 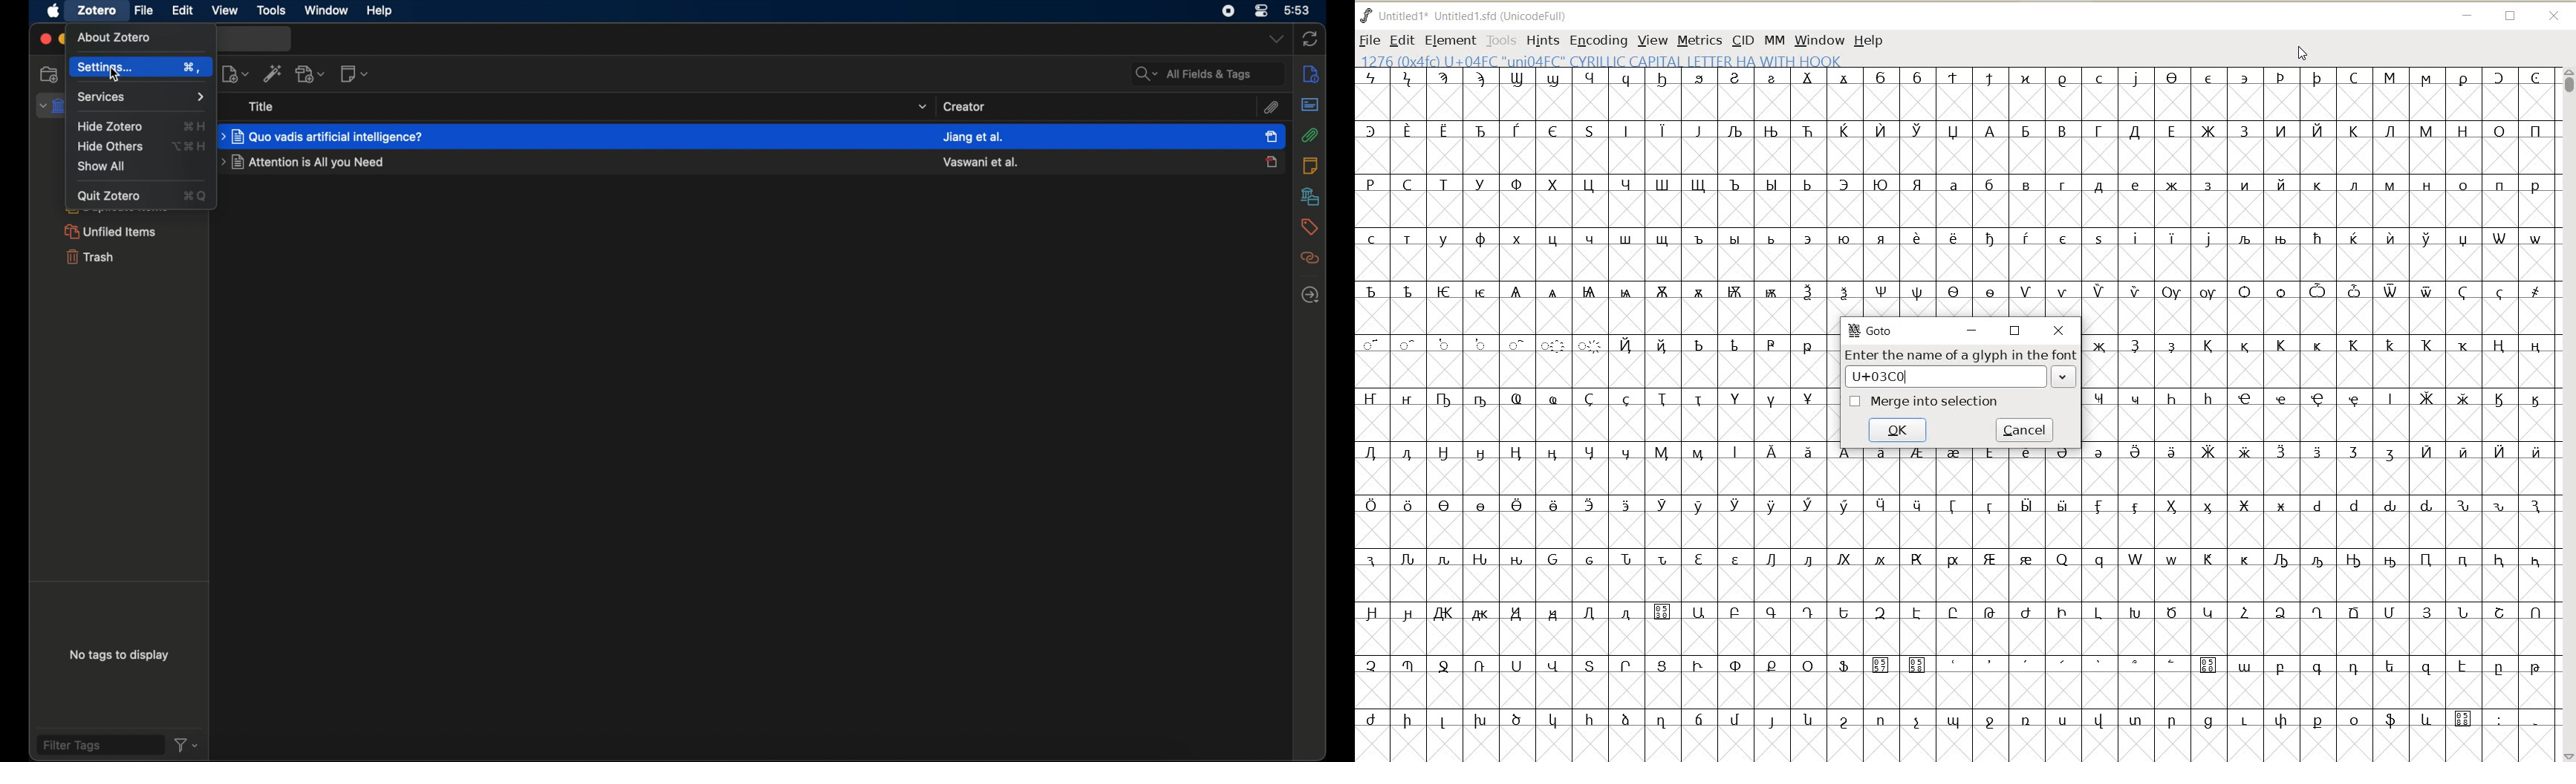 What do you see at coordinates (196, 196) in the screenshot?
I see `quit zotero shortcut` at bounding box center [196, 196].